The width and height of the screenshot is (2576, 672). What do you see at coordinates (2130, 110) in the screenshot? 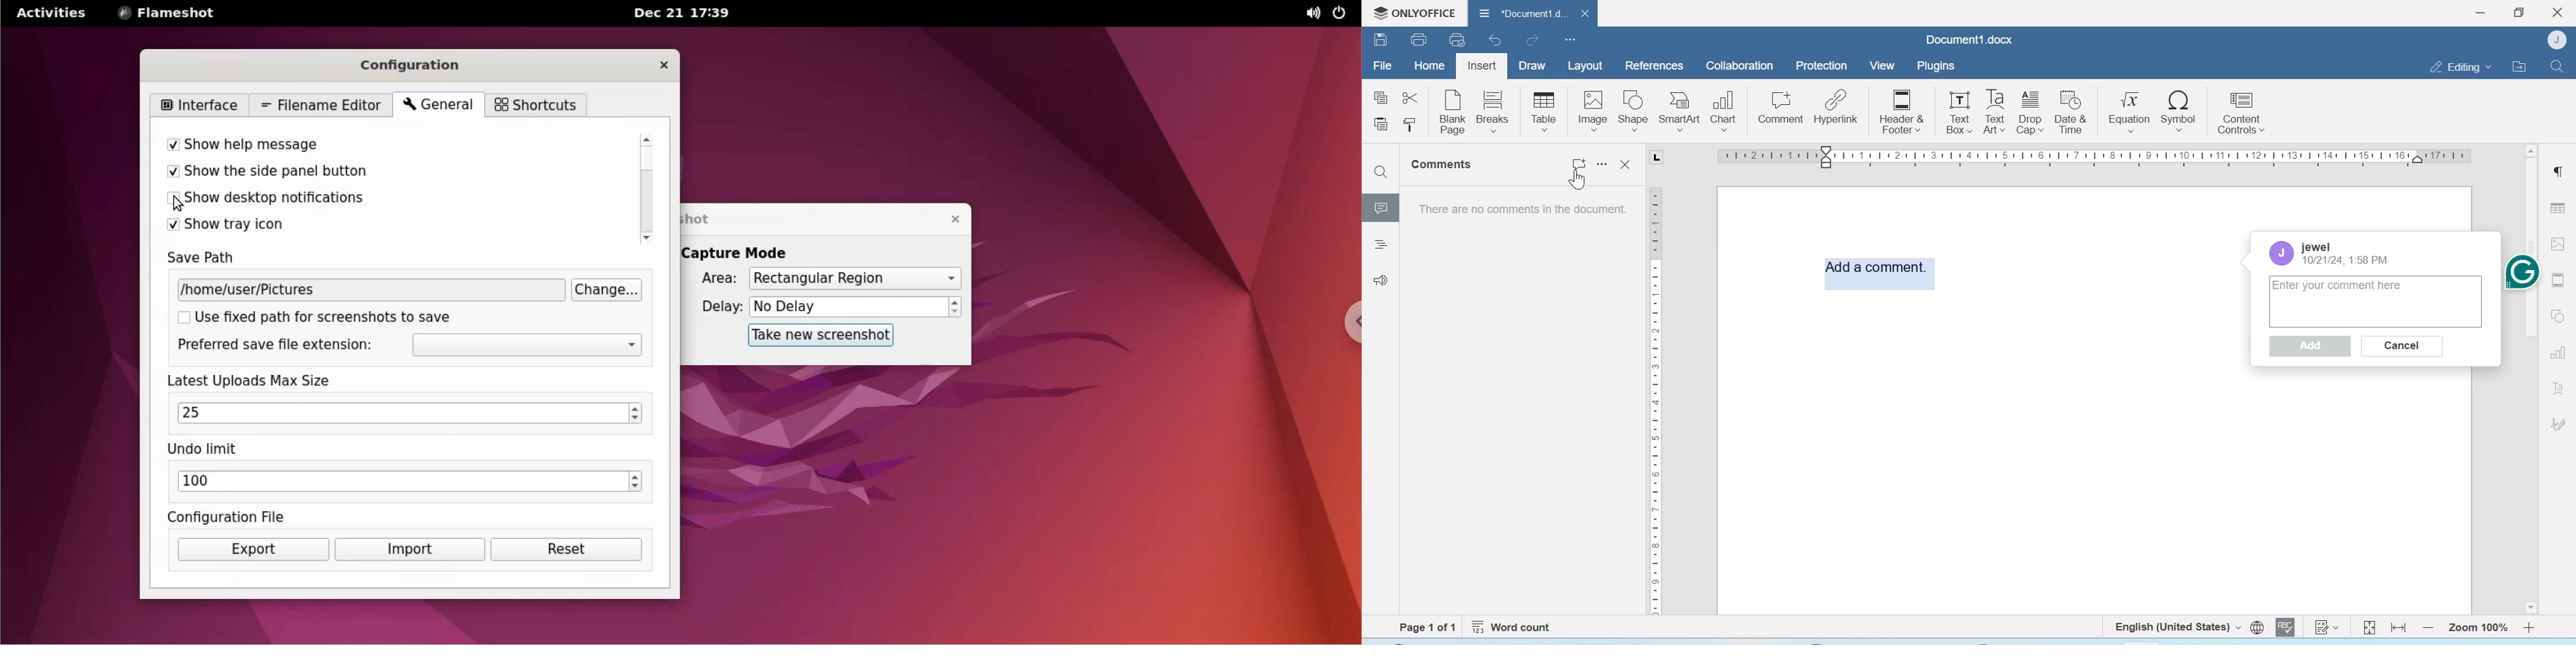
I see `Equation` at bounding box center [2130, 110].